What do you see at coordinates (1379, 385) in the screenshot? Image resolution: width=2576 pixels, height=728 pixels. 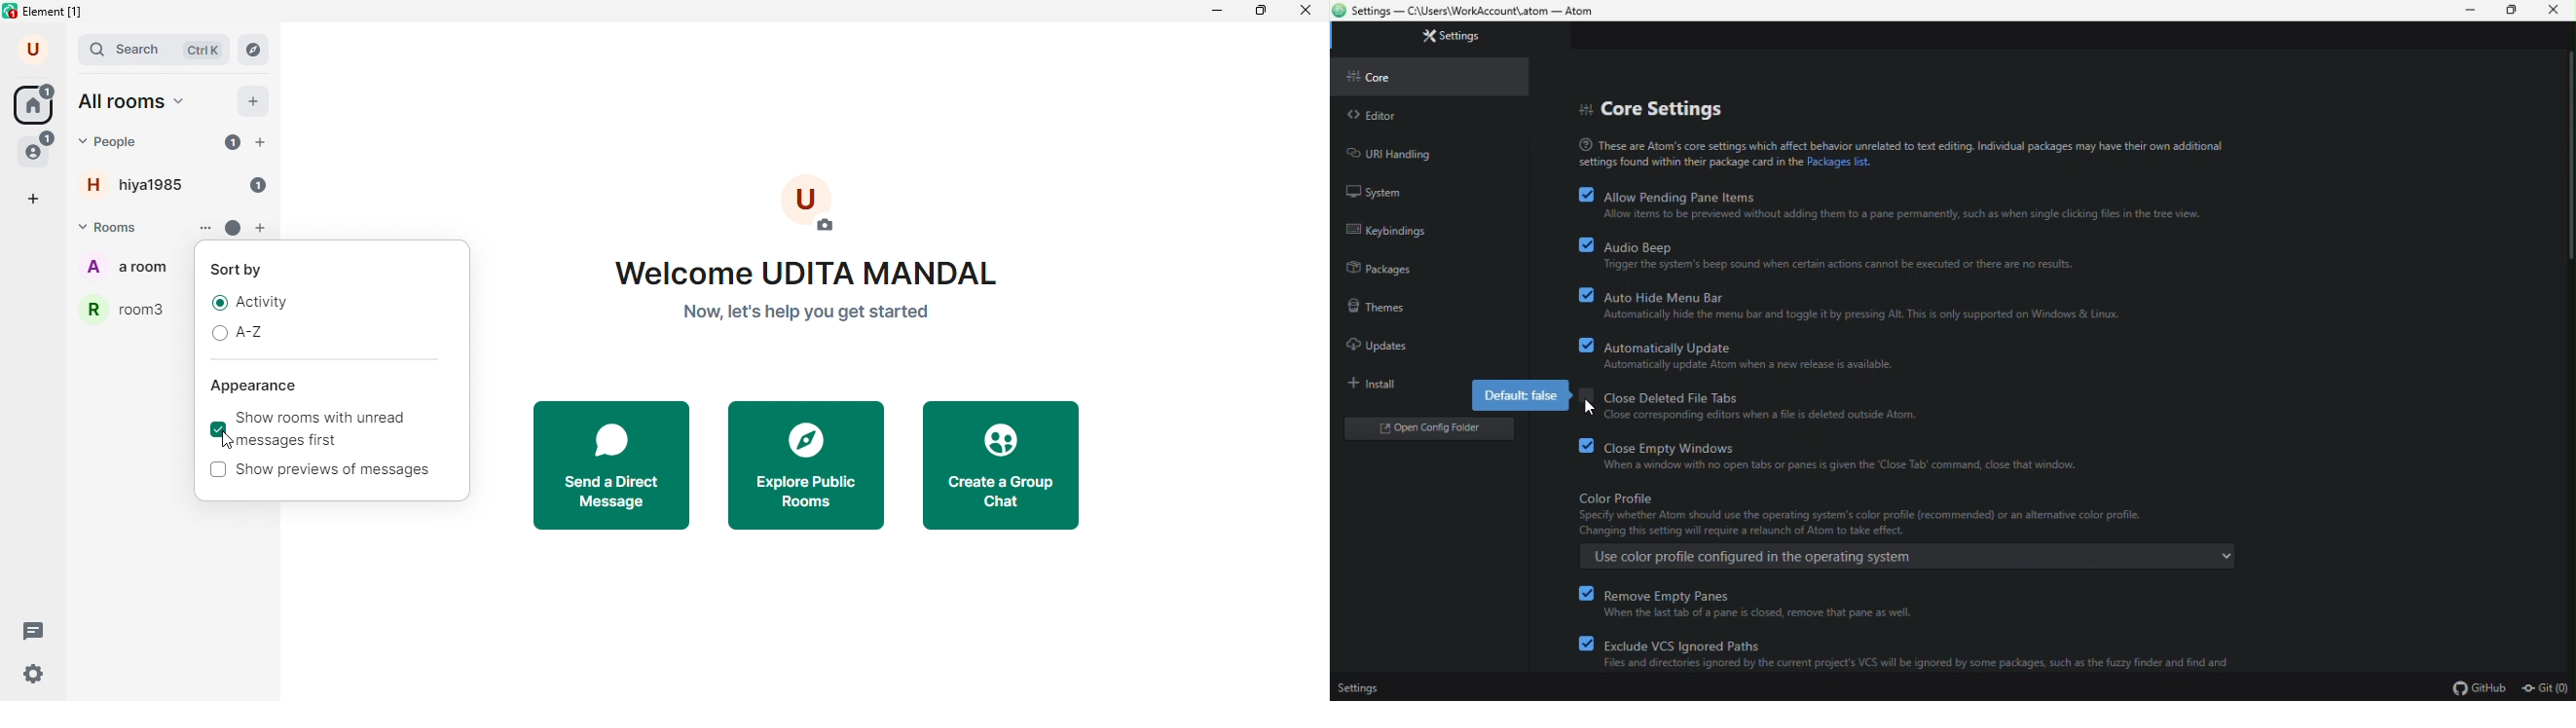 I see `install` at bounding box center [1379, 385].